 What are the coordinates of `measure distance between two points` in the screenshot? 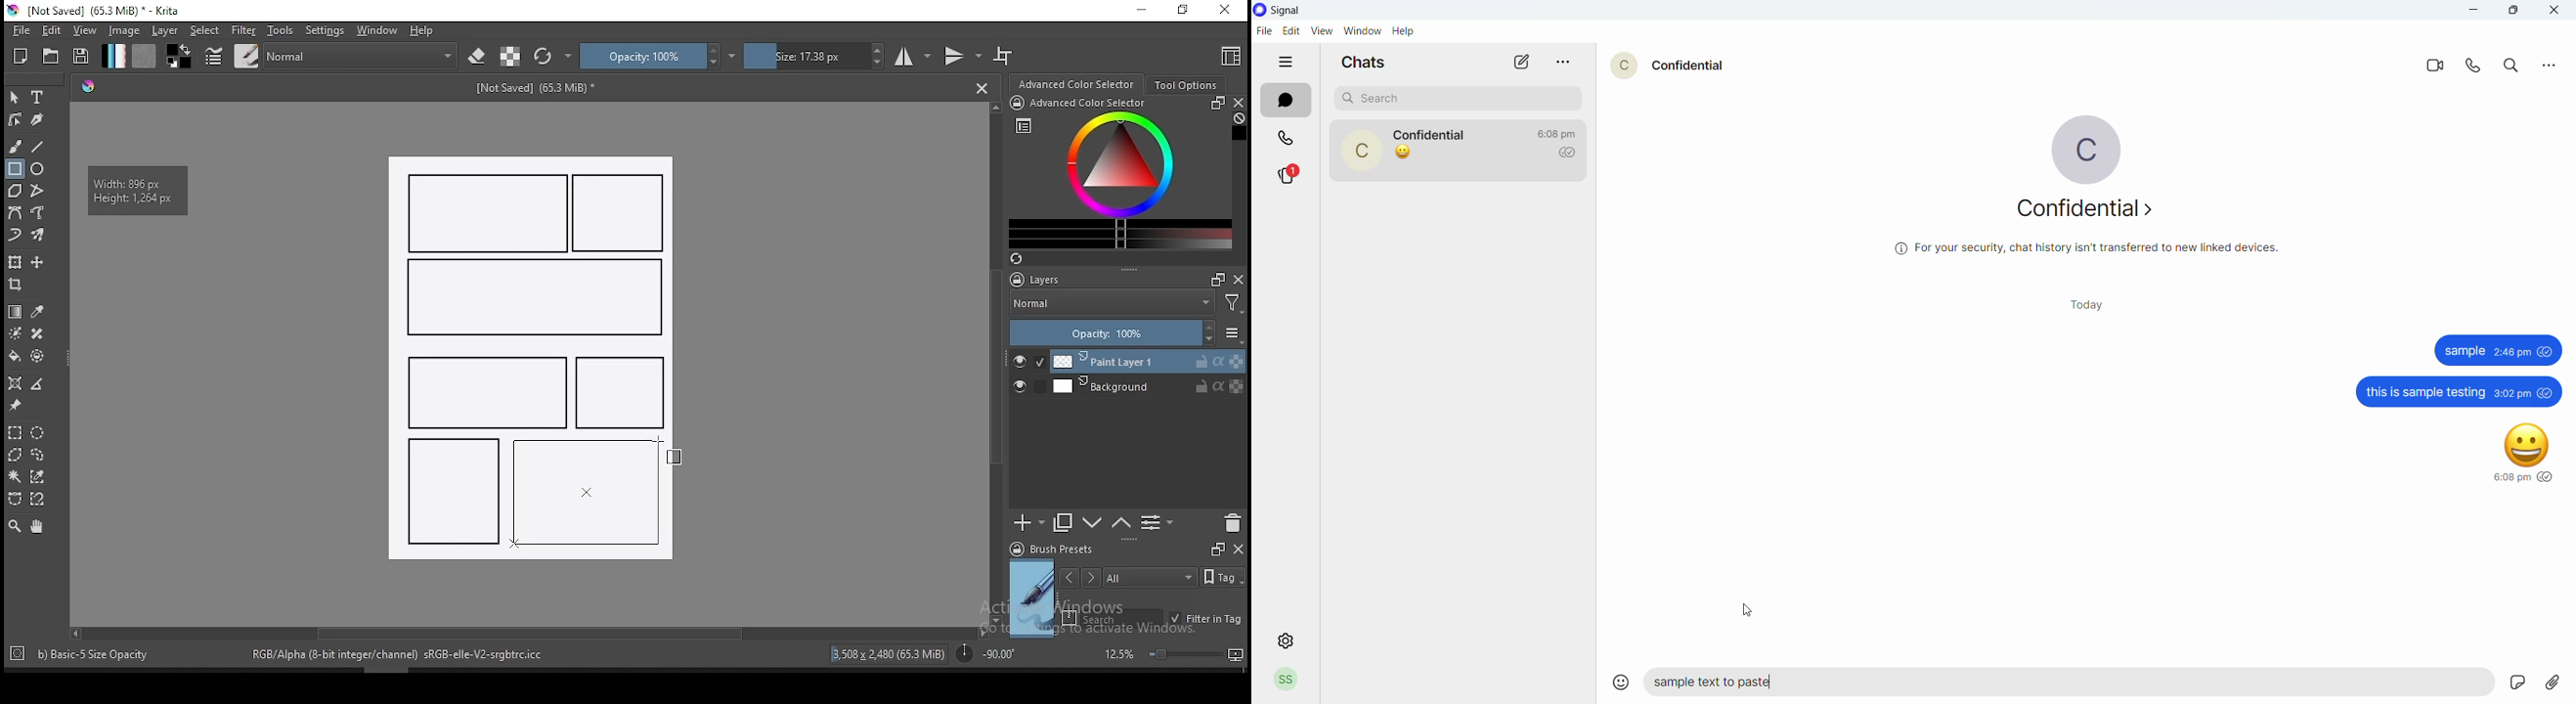 It's located at (38, 385).